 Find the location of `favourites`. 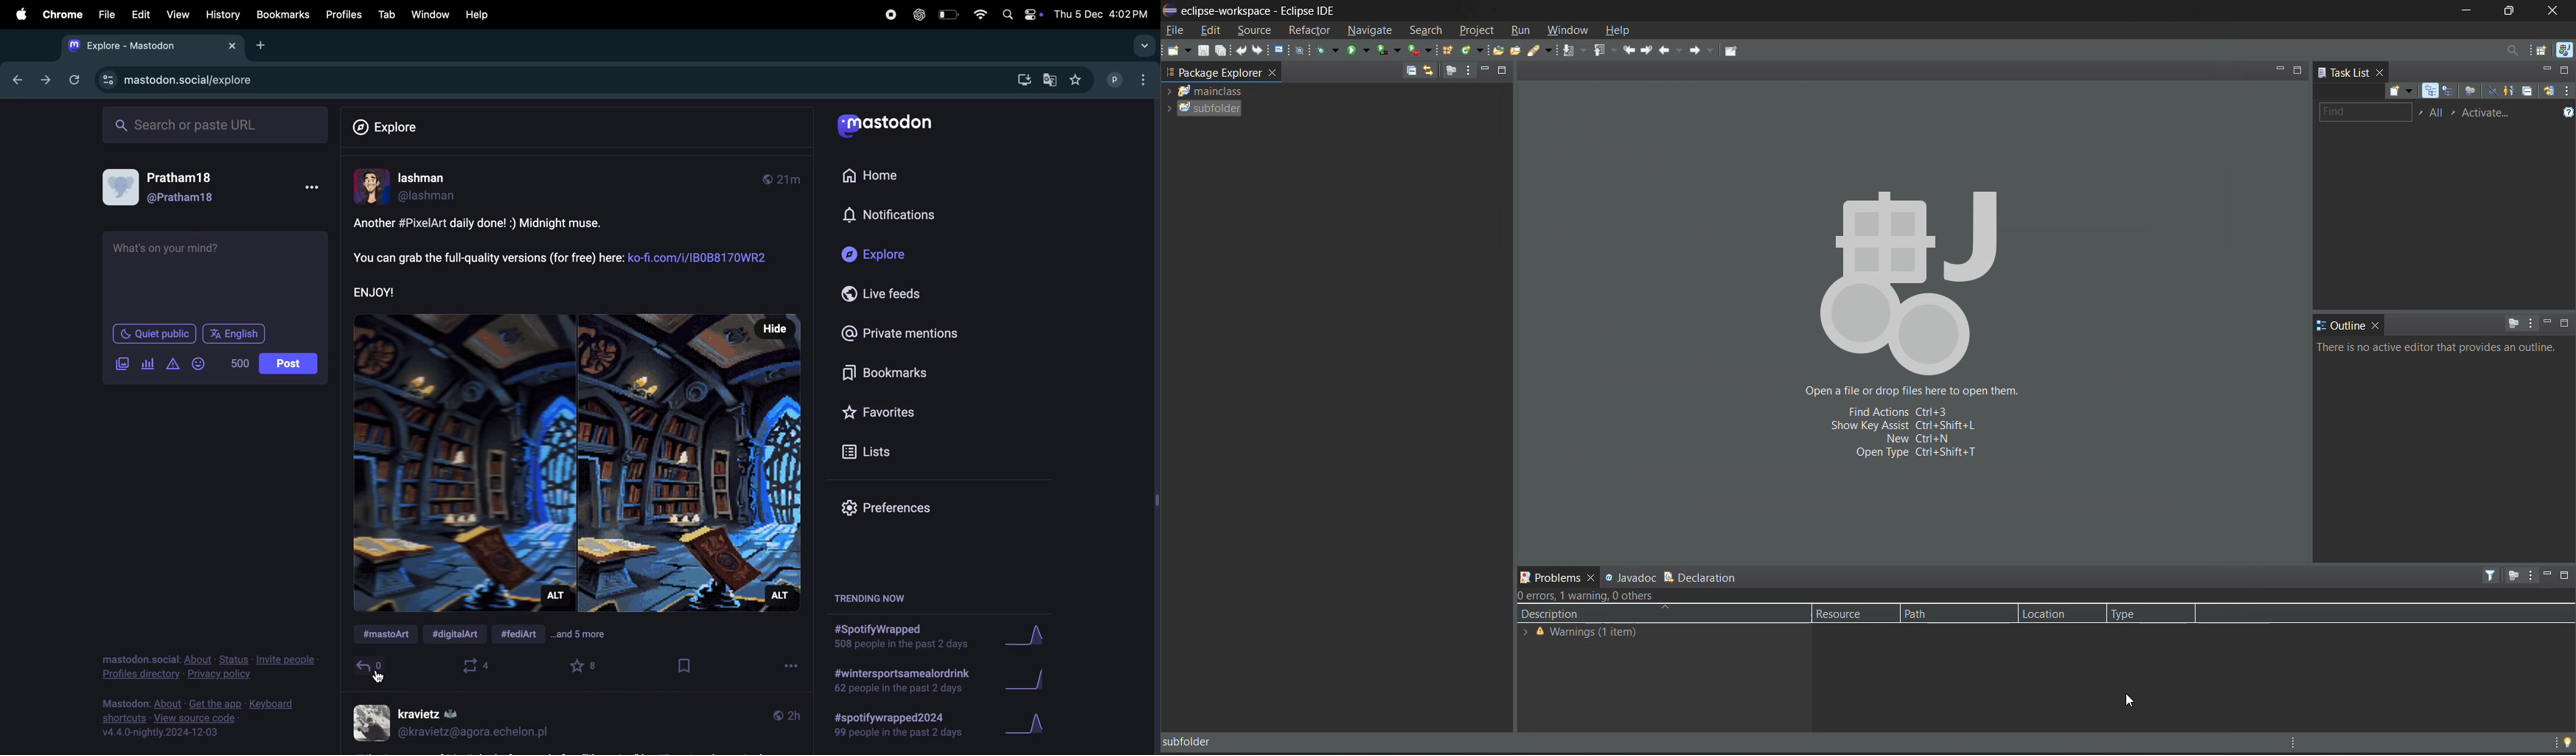

favourites is located at coordinates (586, 667).